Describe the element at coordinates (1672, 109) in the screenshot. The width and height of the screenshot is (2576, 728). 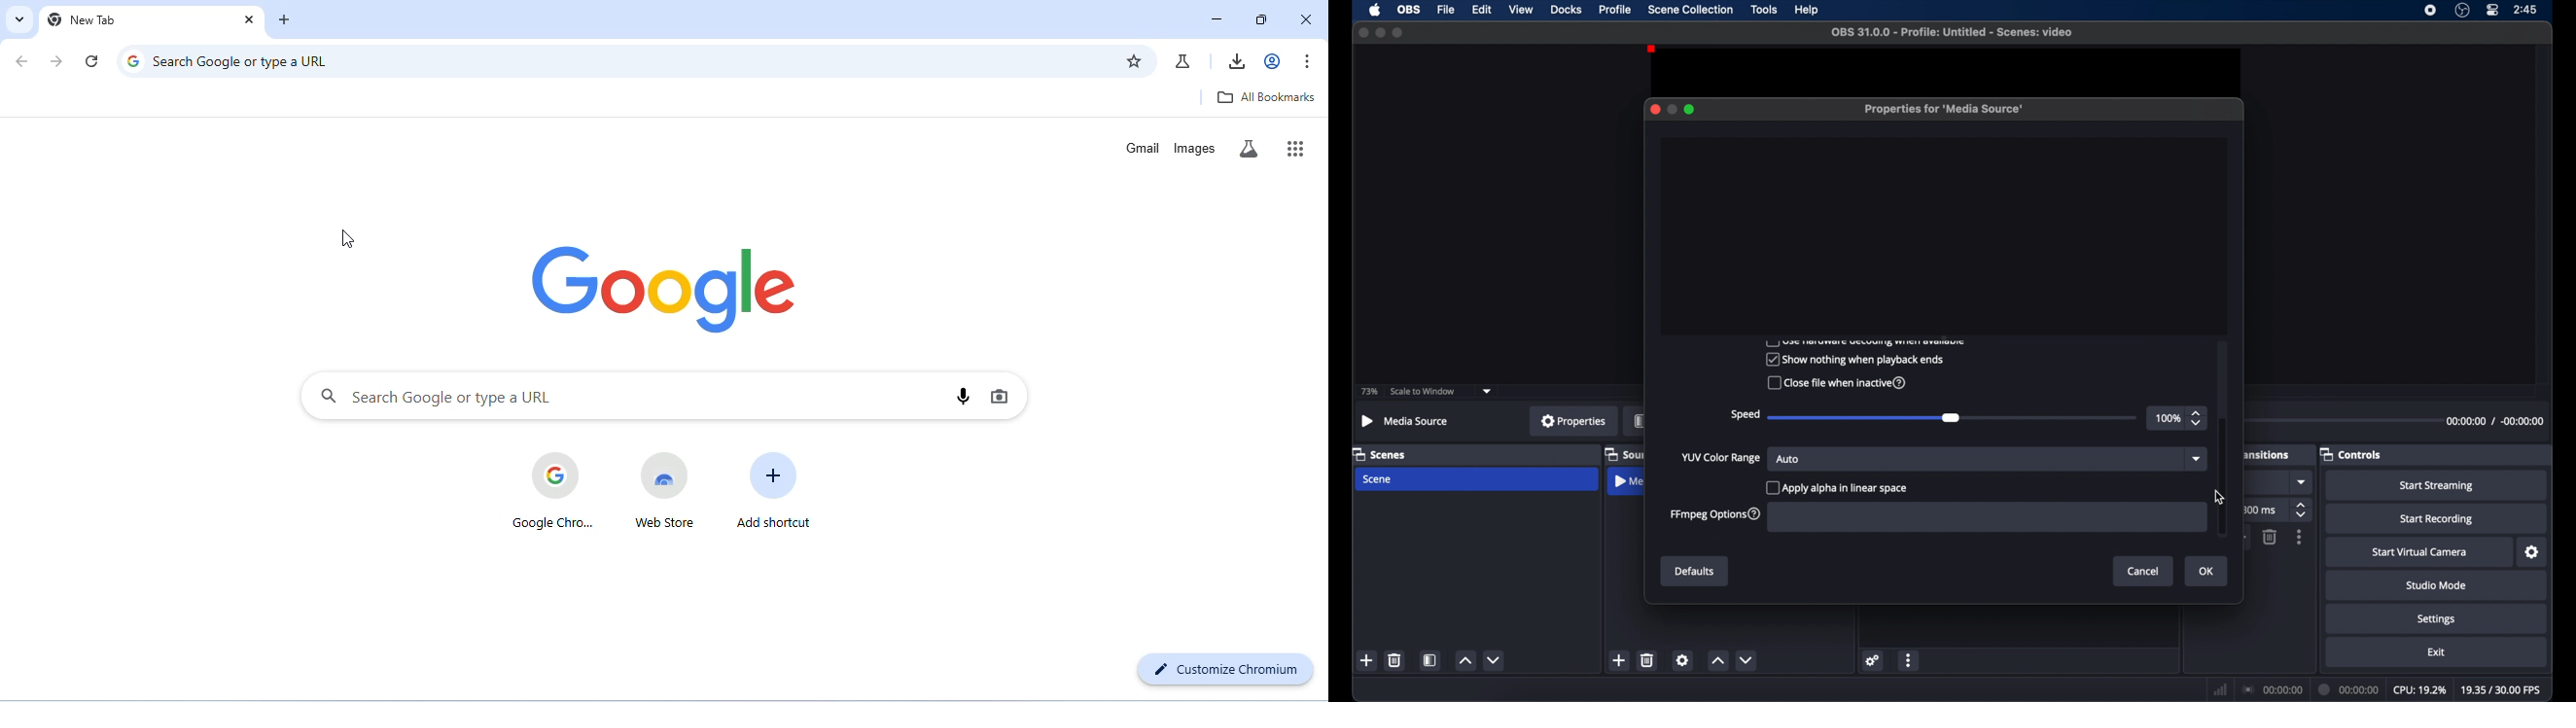
I see `minimize` at that location.